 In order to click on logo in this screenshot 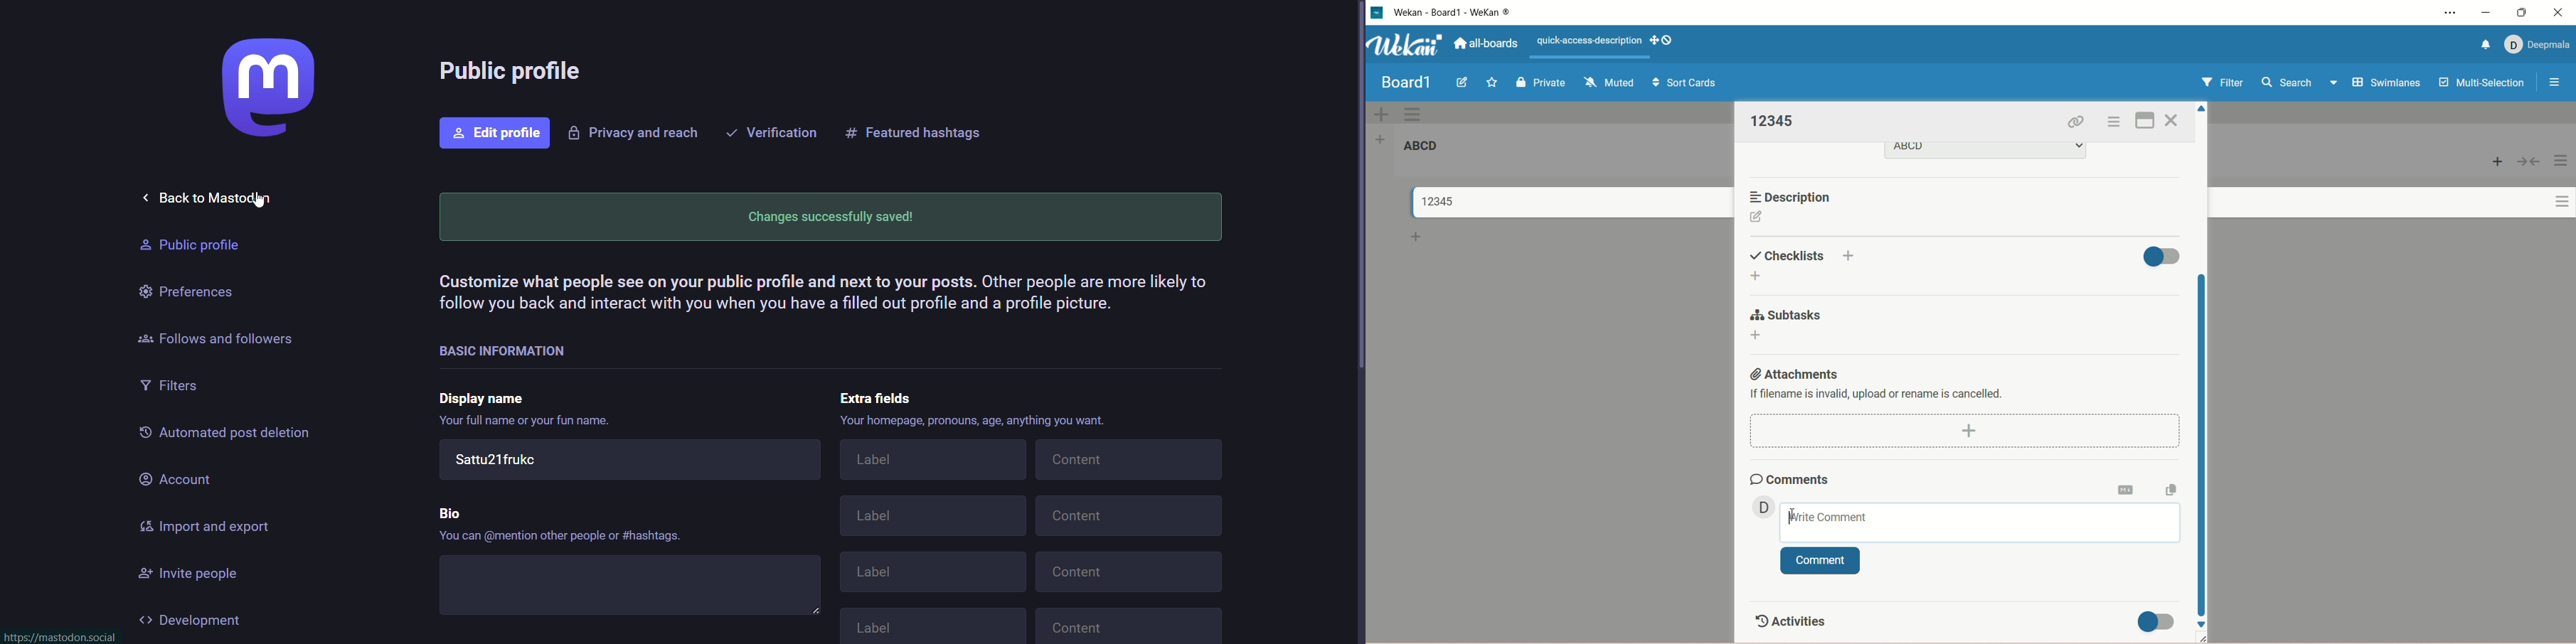, I will do `click(264, 89)`.